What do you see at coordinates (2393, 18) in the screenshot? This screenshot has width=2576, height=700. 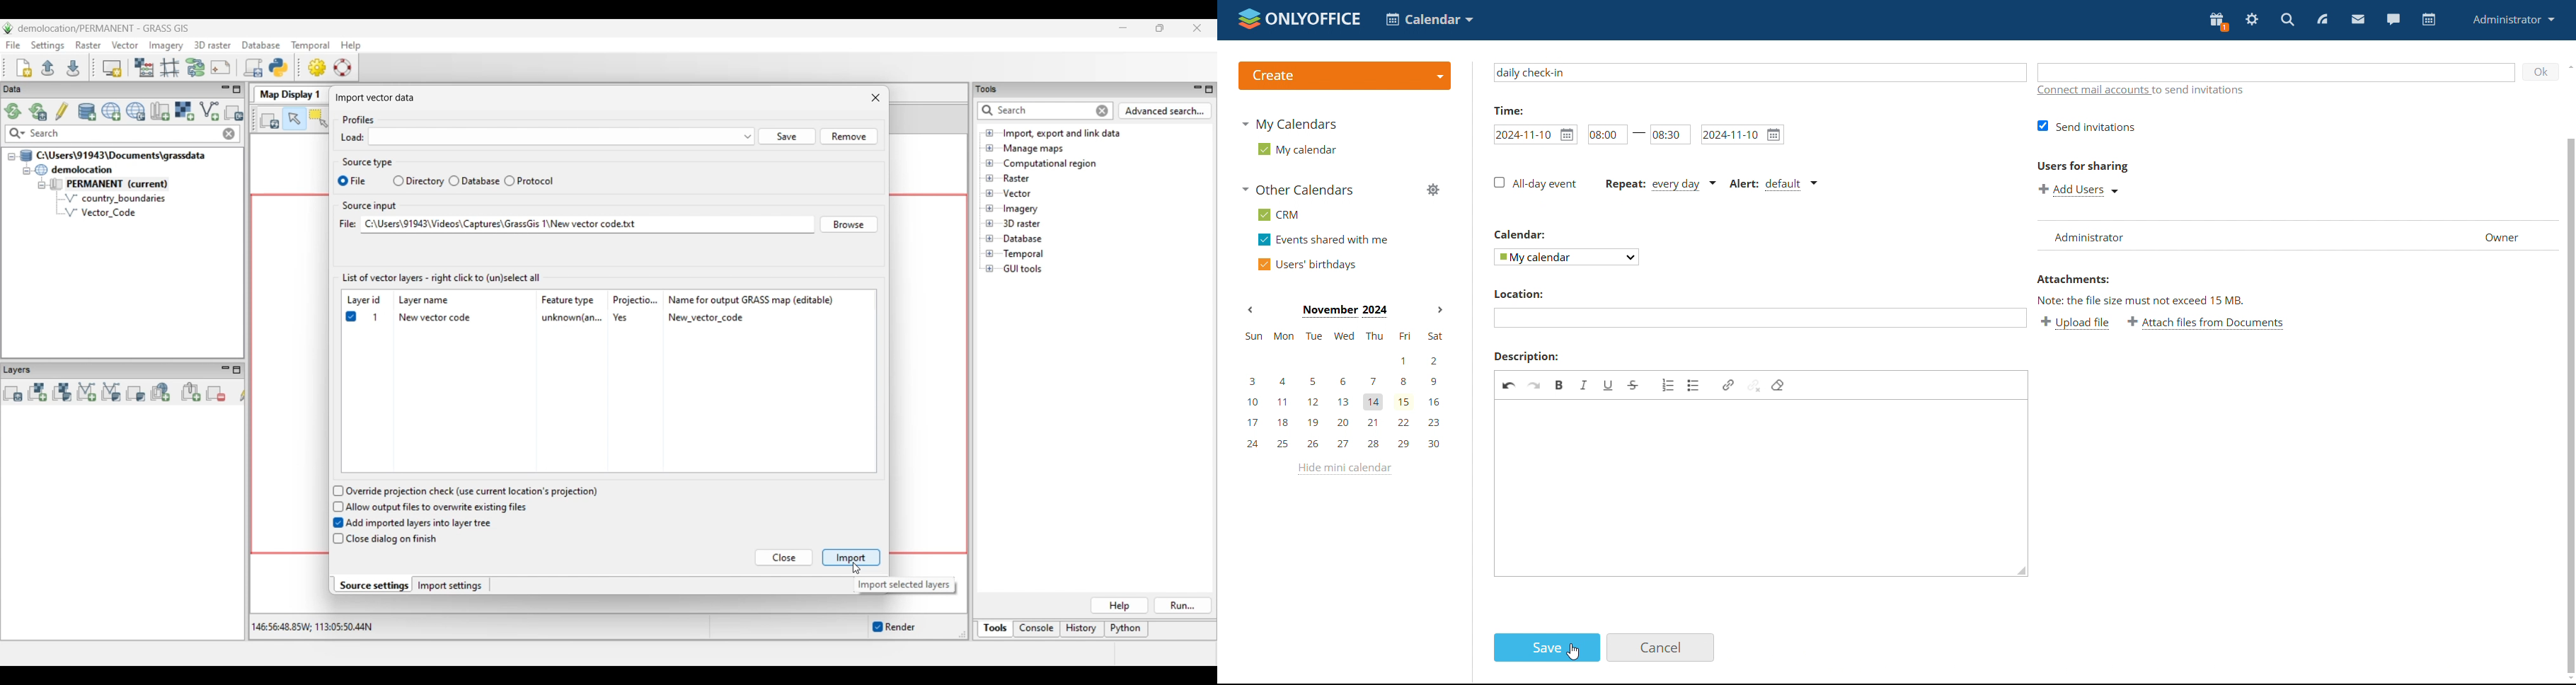 I see `chat` at bounding box center [2393, 18].